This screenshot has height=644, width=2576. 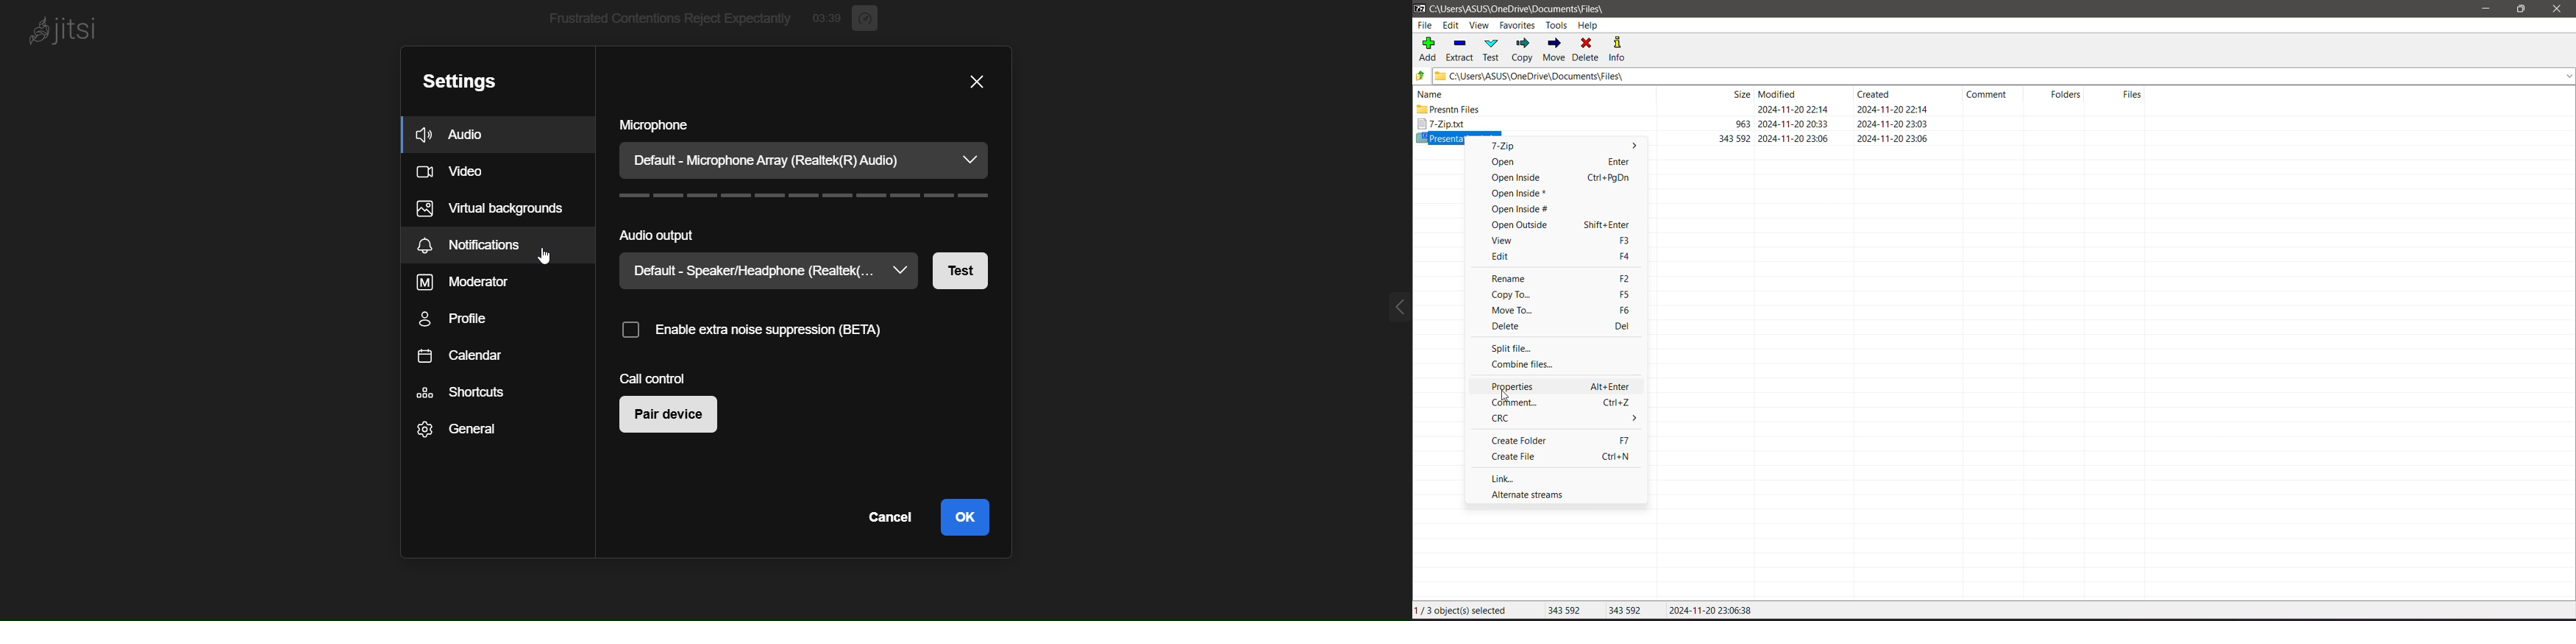 I want to click on Comment, so click(x=1558, y=403).